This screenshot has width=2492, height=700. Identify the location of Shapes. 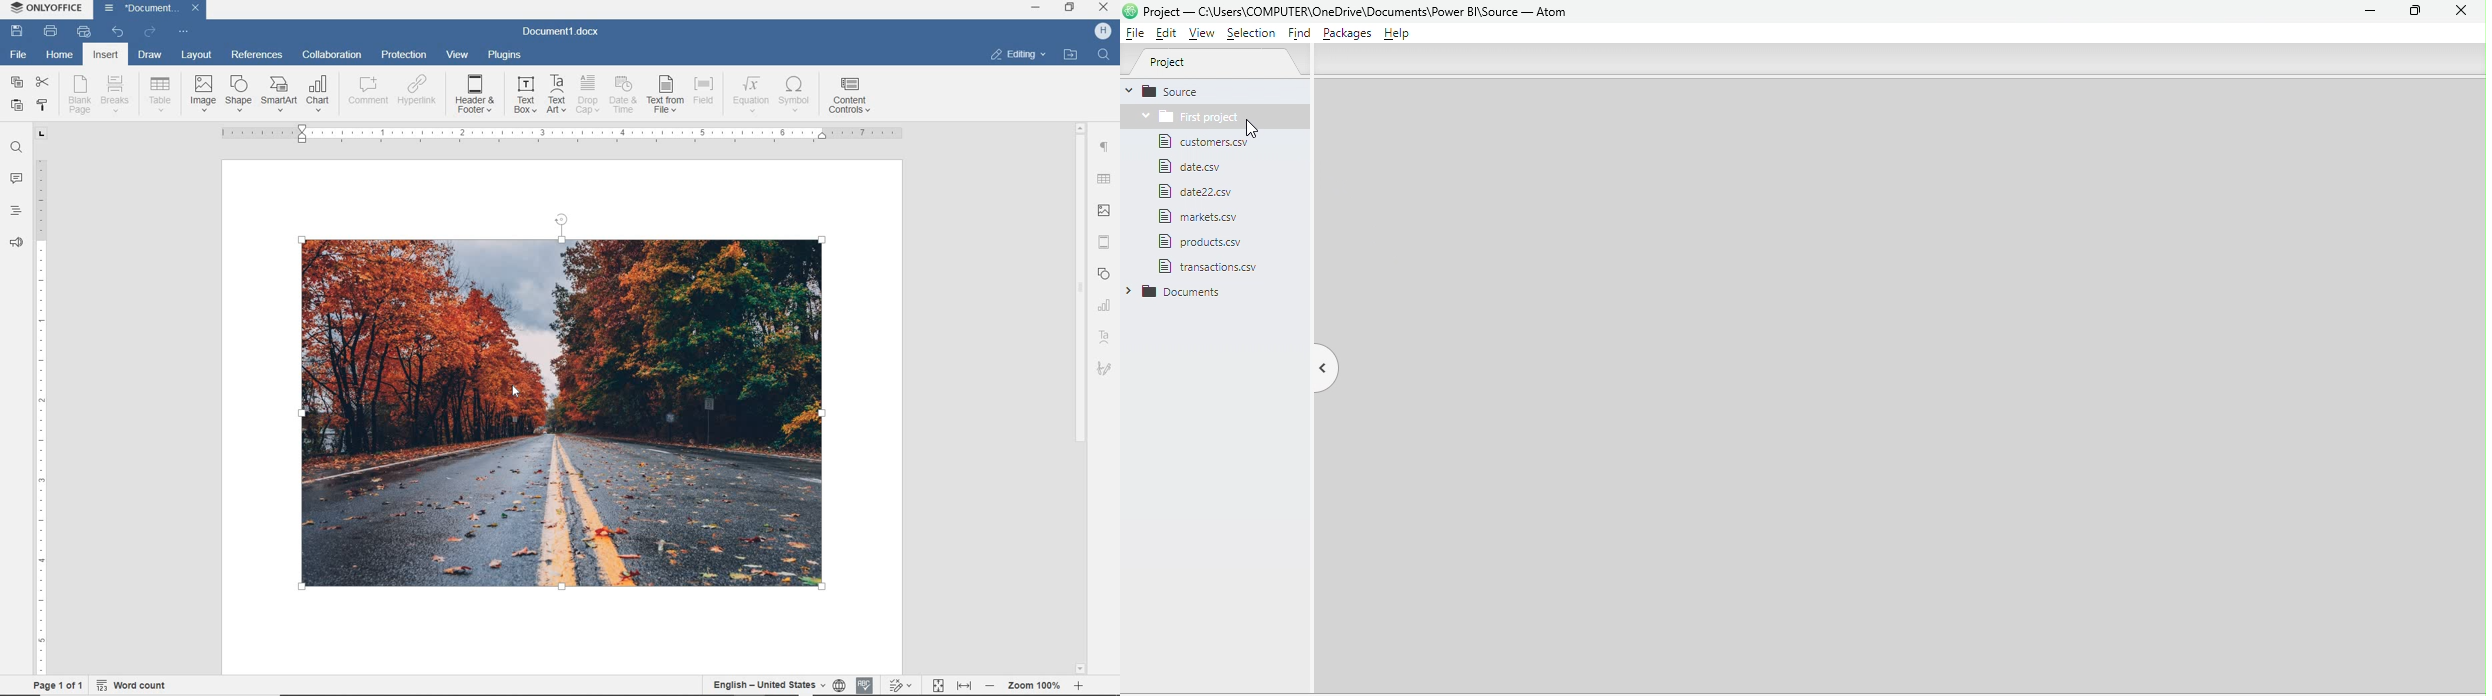
(1106, 270).